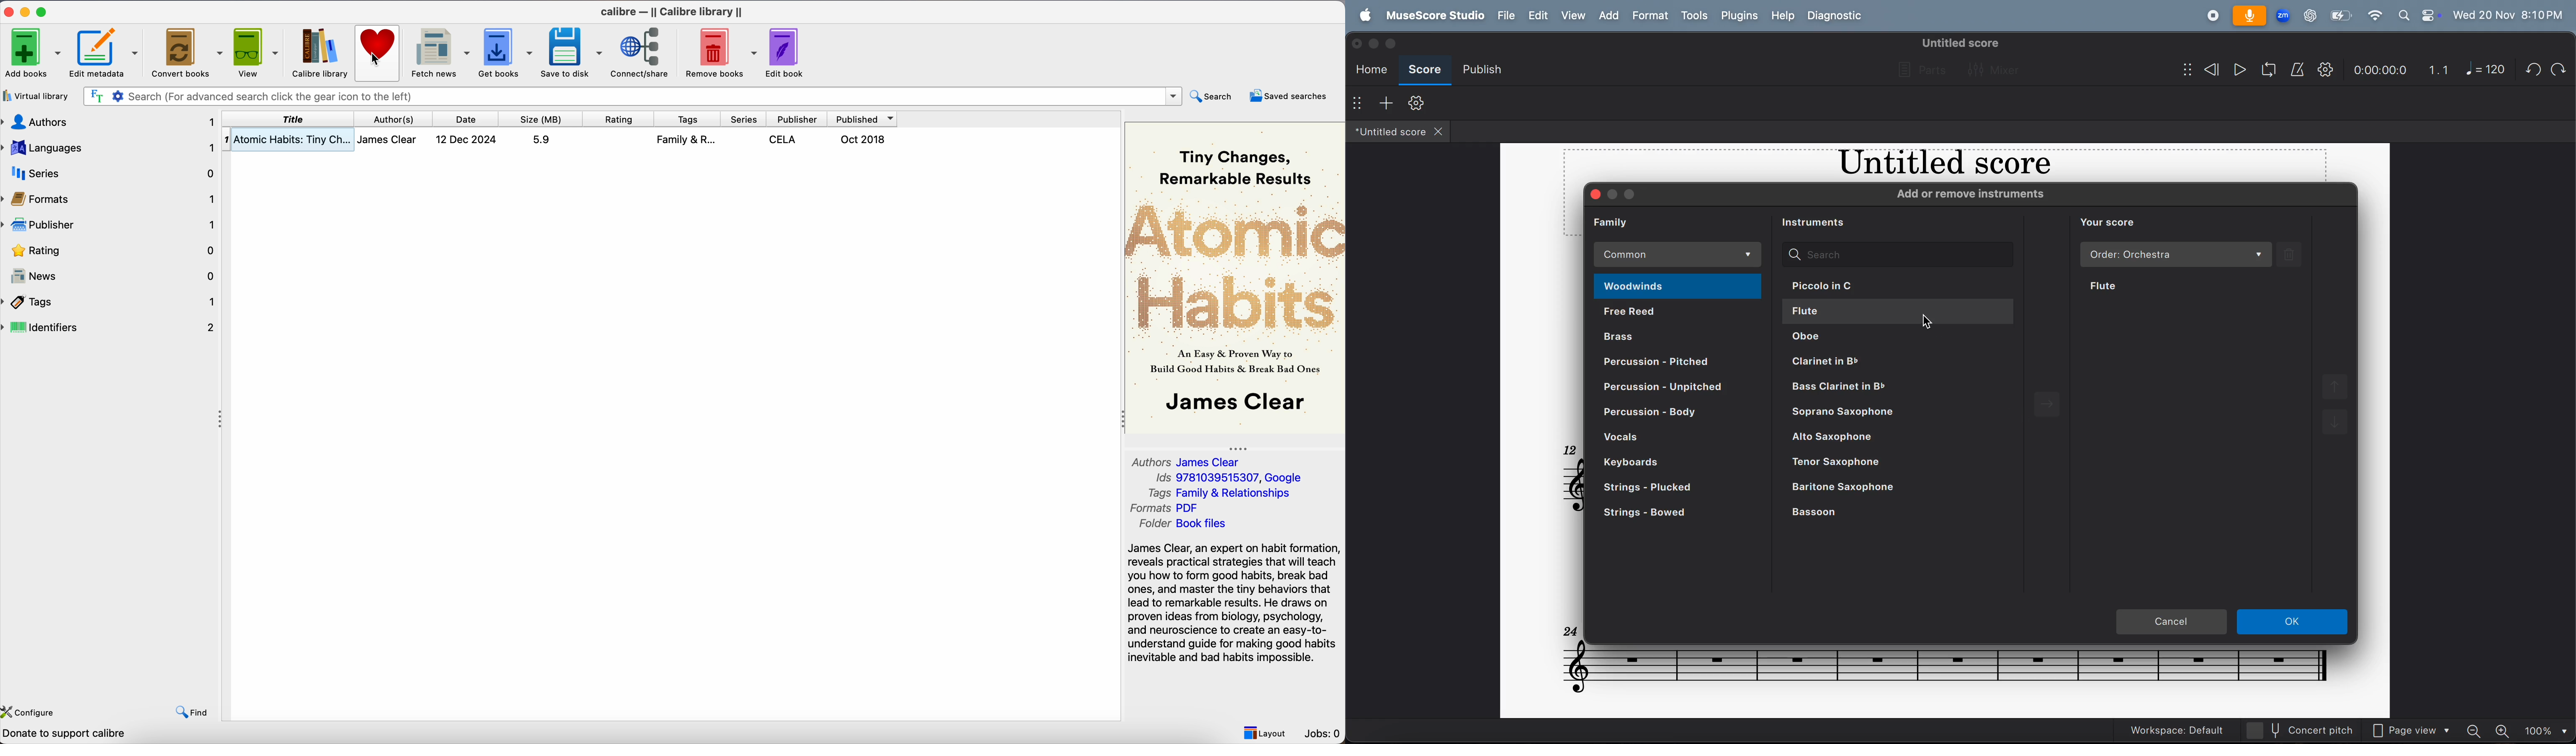 The height and width of the screenshot is (756, 2576). What do you see at coordinates (108, 121) in the screenshot?
I see `authors` at bounding box center [108, 121].